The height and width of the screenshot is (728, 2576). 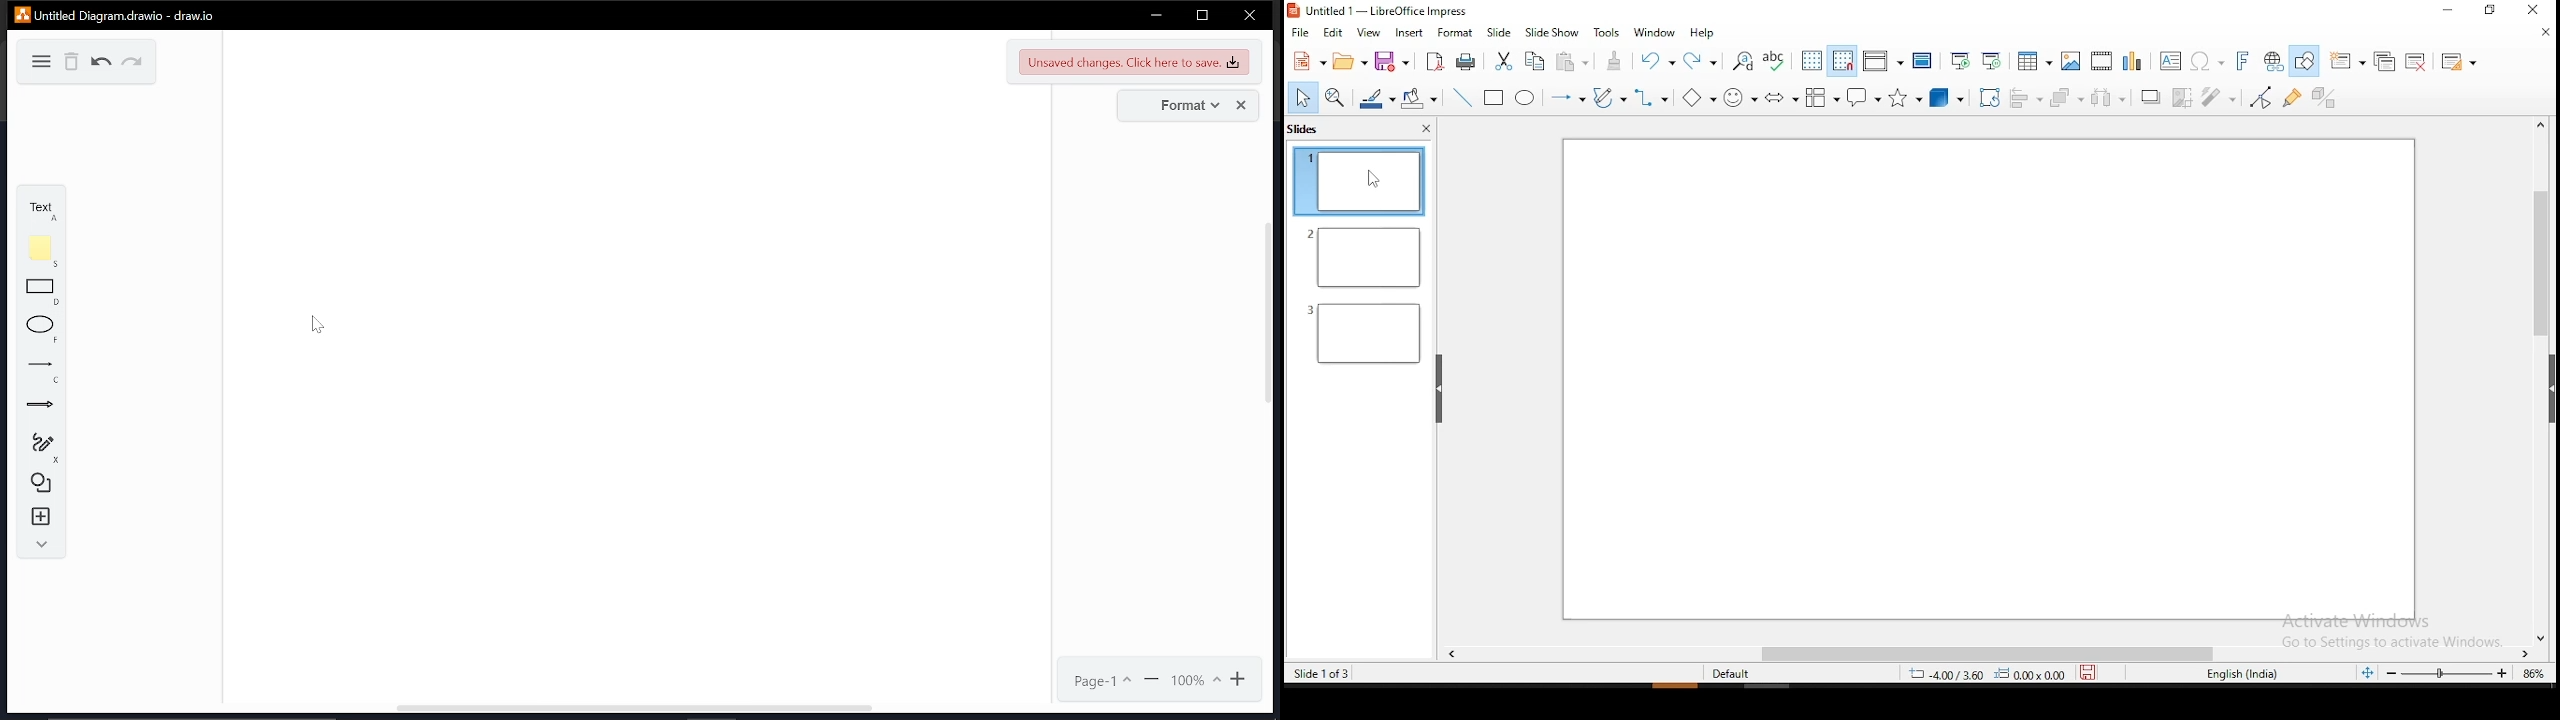 What do you see at coordinates (1951, 97) in the screenshot?
I see `3D shapes` at bounding box center [1951, 97].